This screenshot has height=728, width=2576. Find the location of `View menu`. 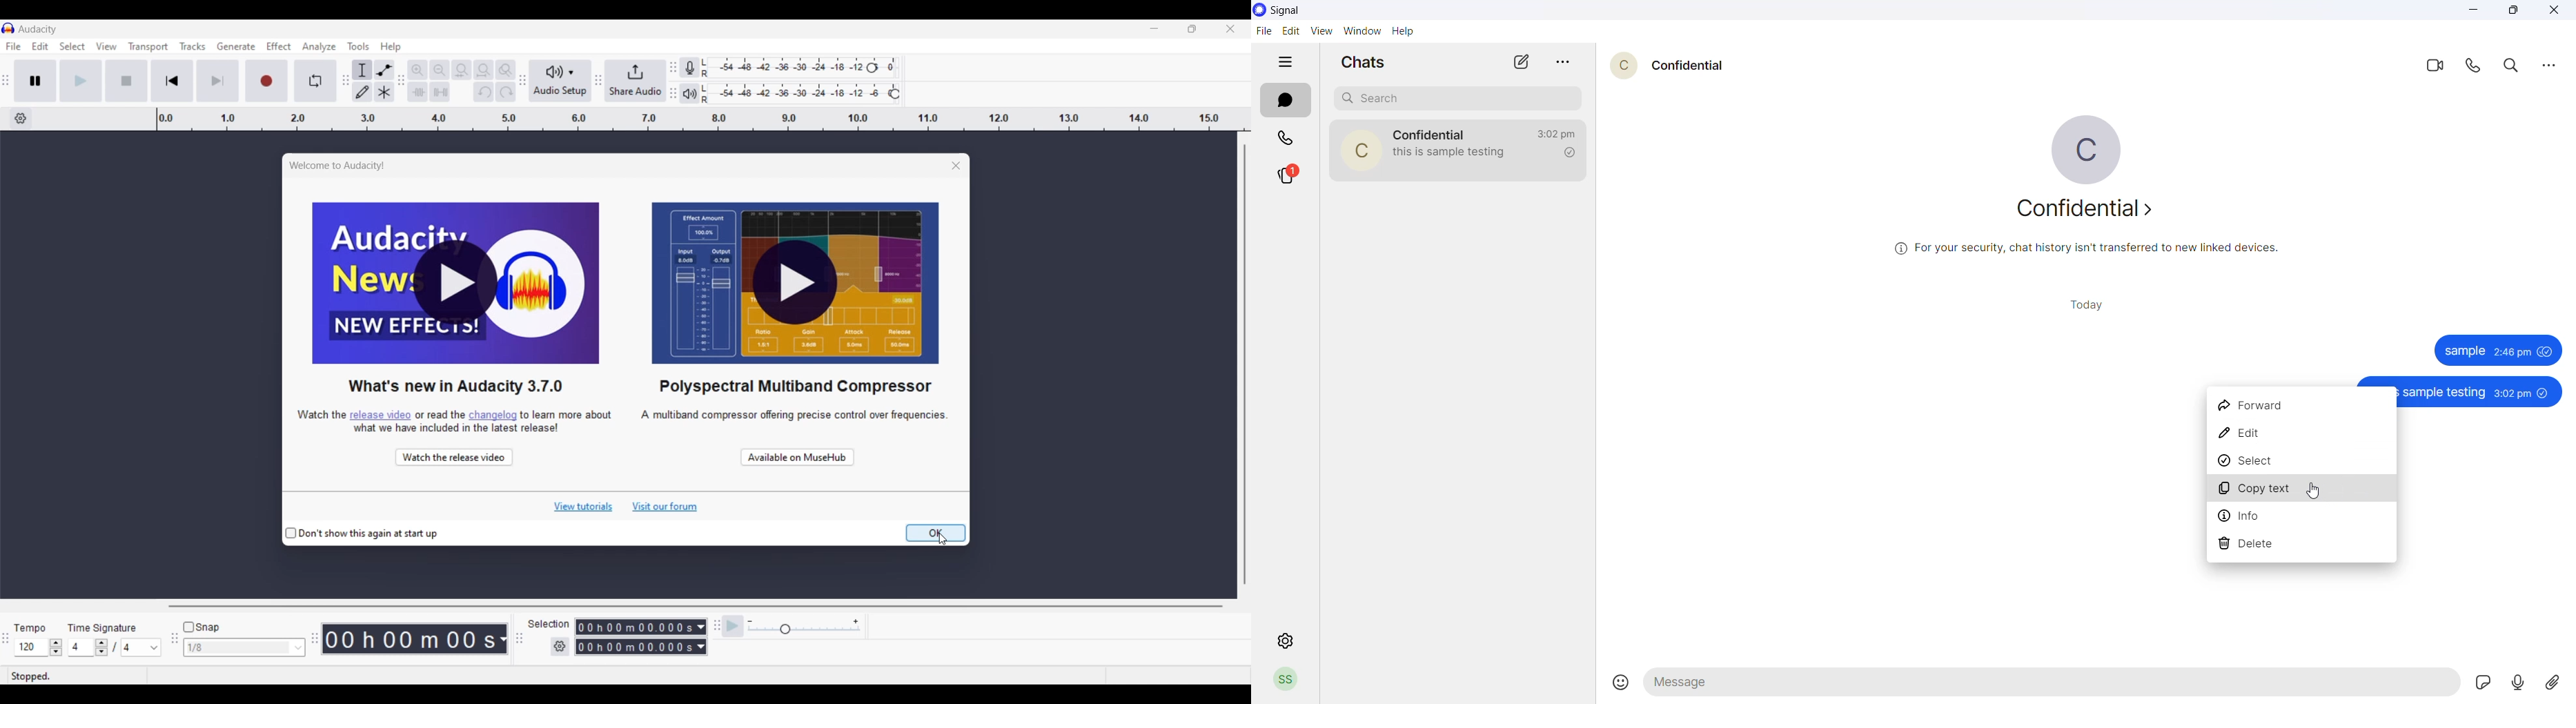

View menu is located at coordinates (107, 46).